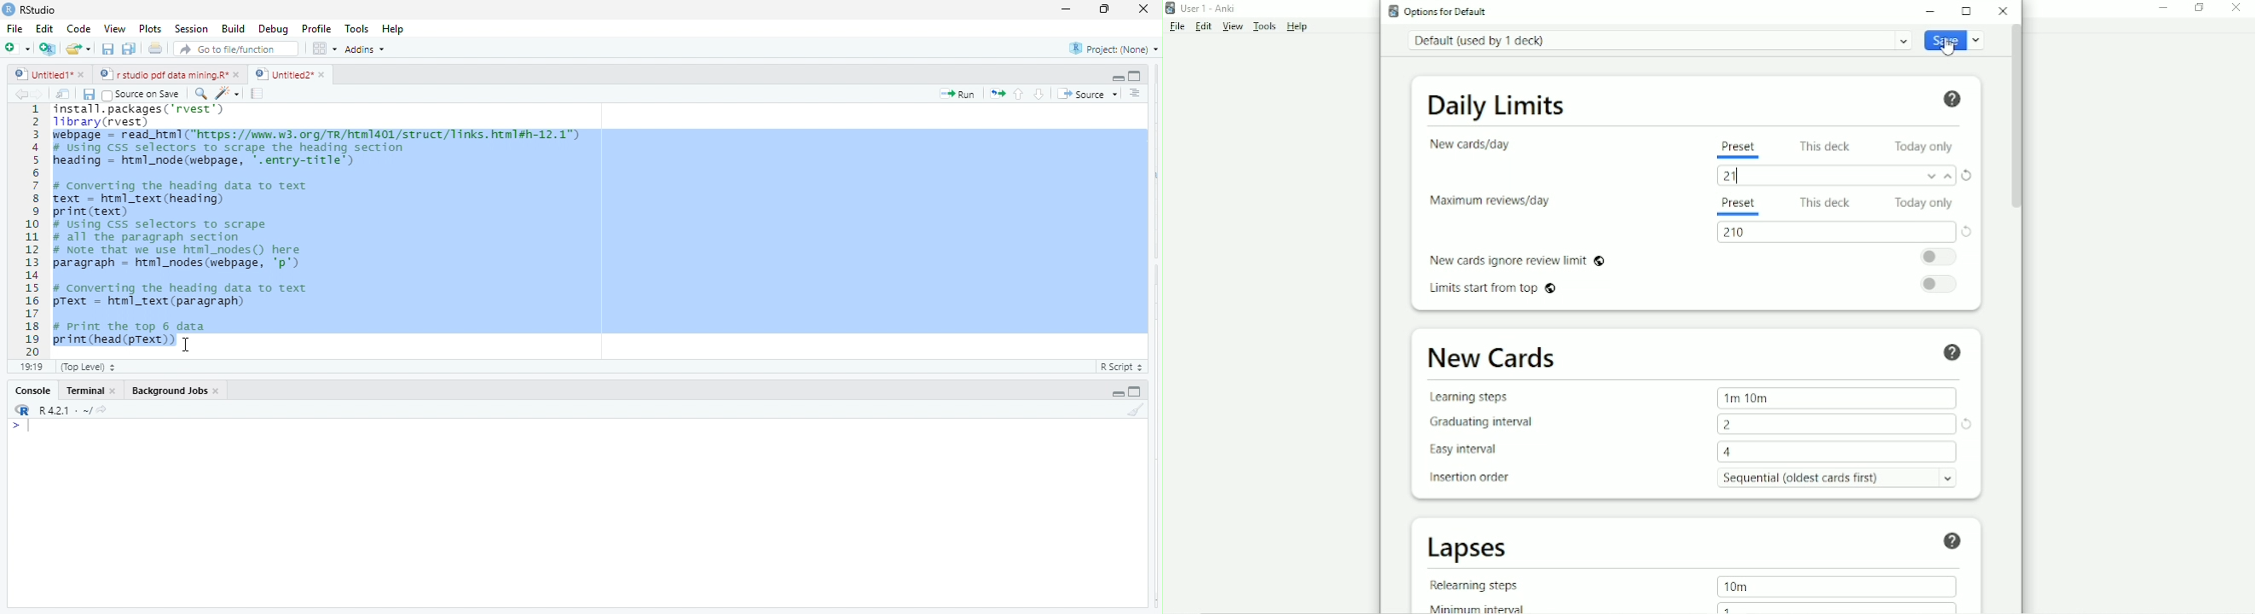  Describe the element at coordinates (601, 229) in the screenshot. I see `SESTATE. PELEIgESL. Vewes J
Tibrary(rvest)|

Febpage = read_htm1 (https: //mm.w3. org/TR/htm1401/struct/Tinks. html#h-12.1")
# Using Css selectors to scrape the heading section

heading = html_node (webpage, '.entry-title')

# Converting the heading data to text

text = htnl_text (heading)

print (text)

# using Css selectors to scrape

# all the paragraph section

# Note that we use html_nodes() here

paragraph = html_nodes (webpage, 'p')

# Converting the heading data to text

pText = html_text (paragraph)

# Print the top 6 data

pl by -silhary-. +304` at that location.